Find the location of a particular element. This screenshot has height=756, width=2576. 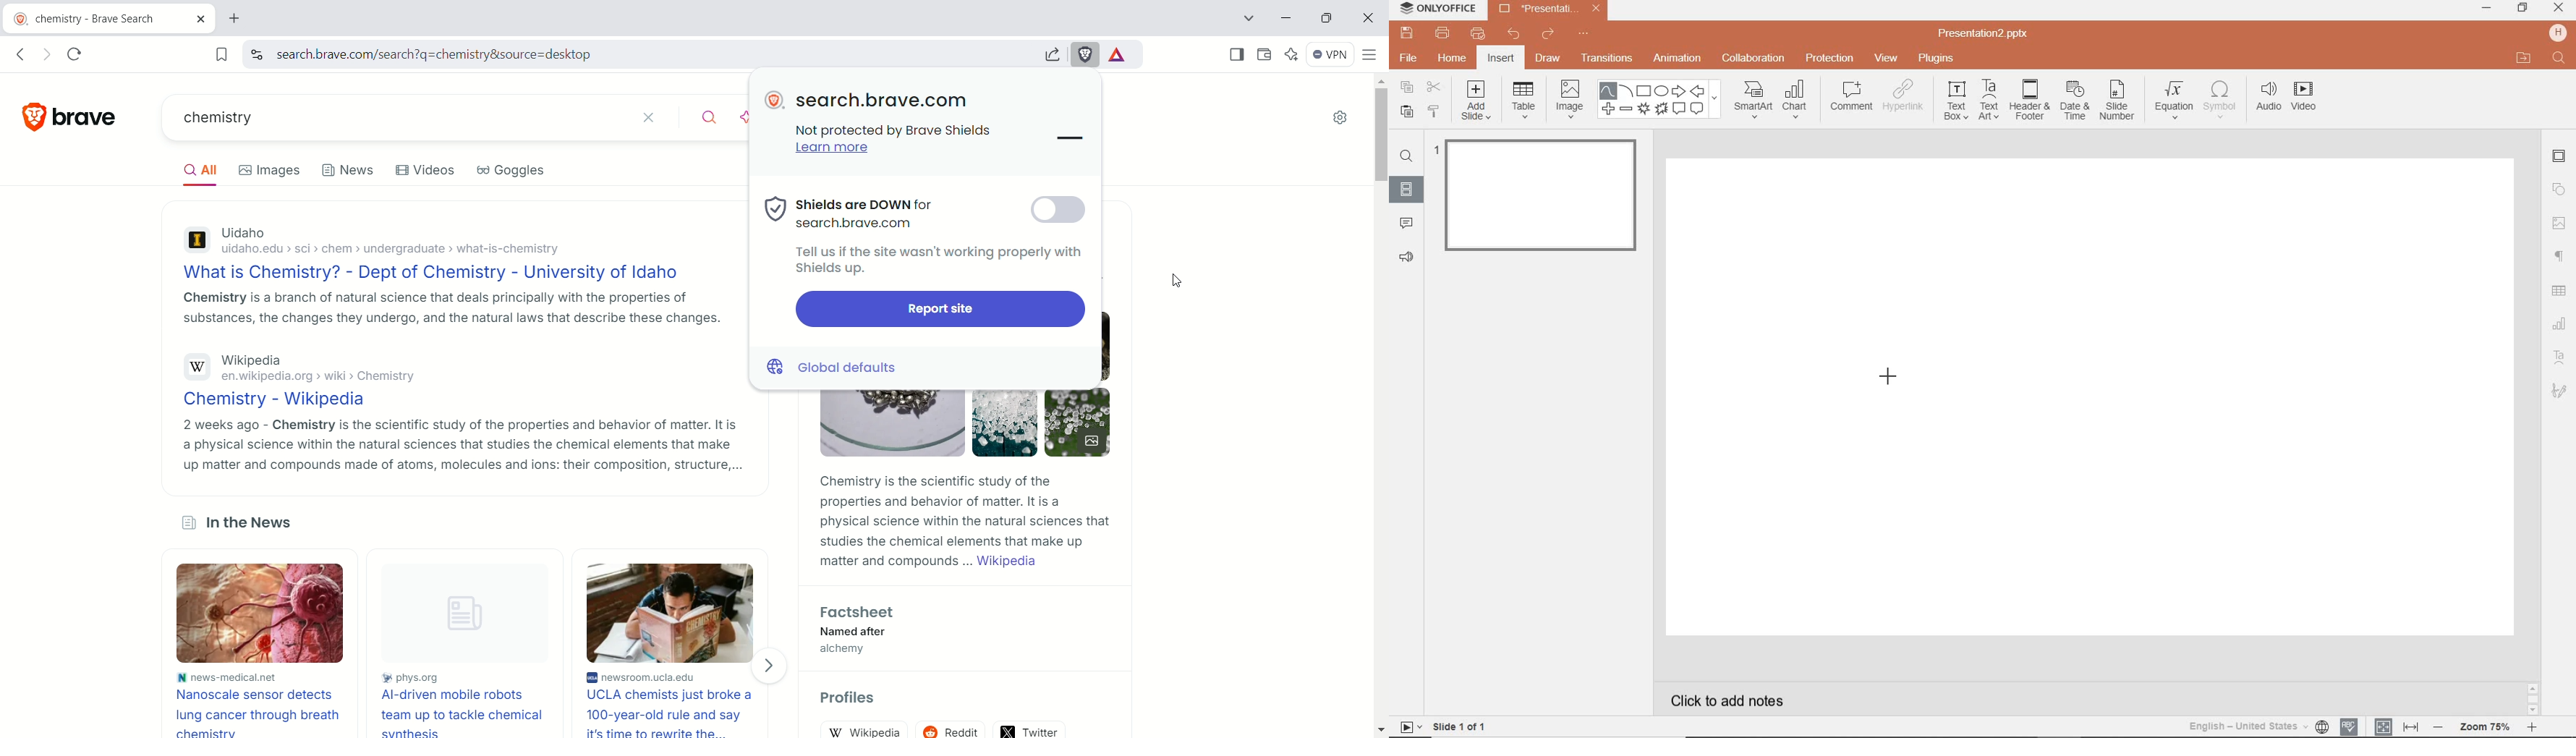

HP is located at coordinates (2556, 32).